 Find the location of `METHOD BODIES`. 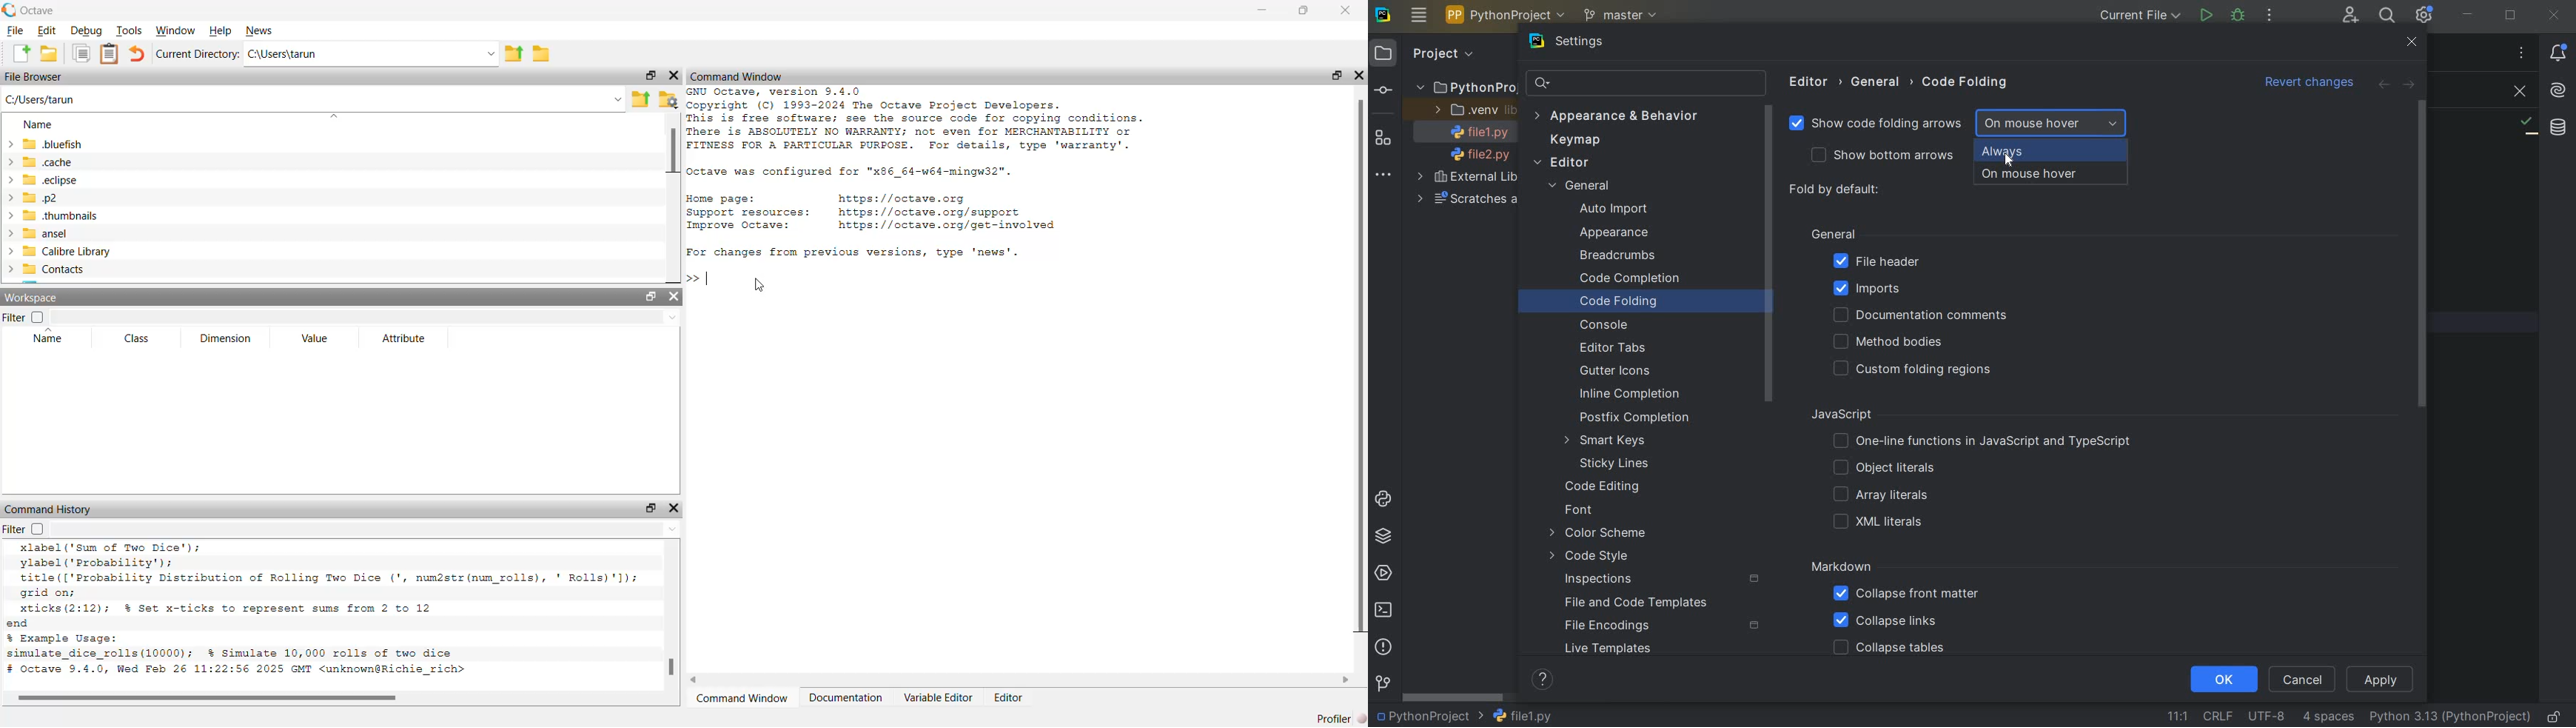

METHOD BODIES is located at coordinates (1891, 342).